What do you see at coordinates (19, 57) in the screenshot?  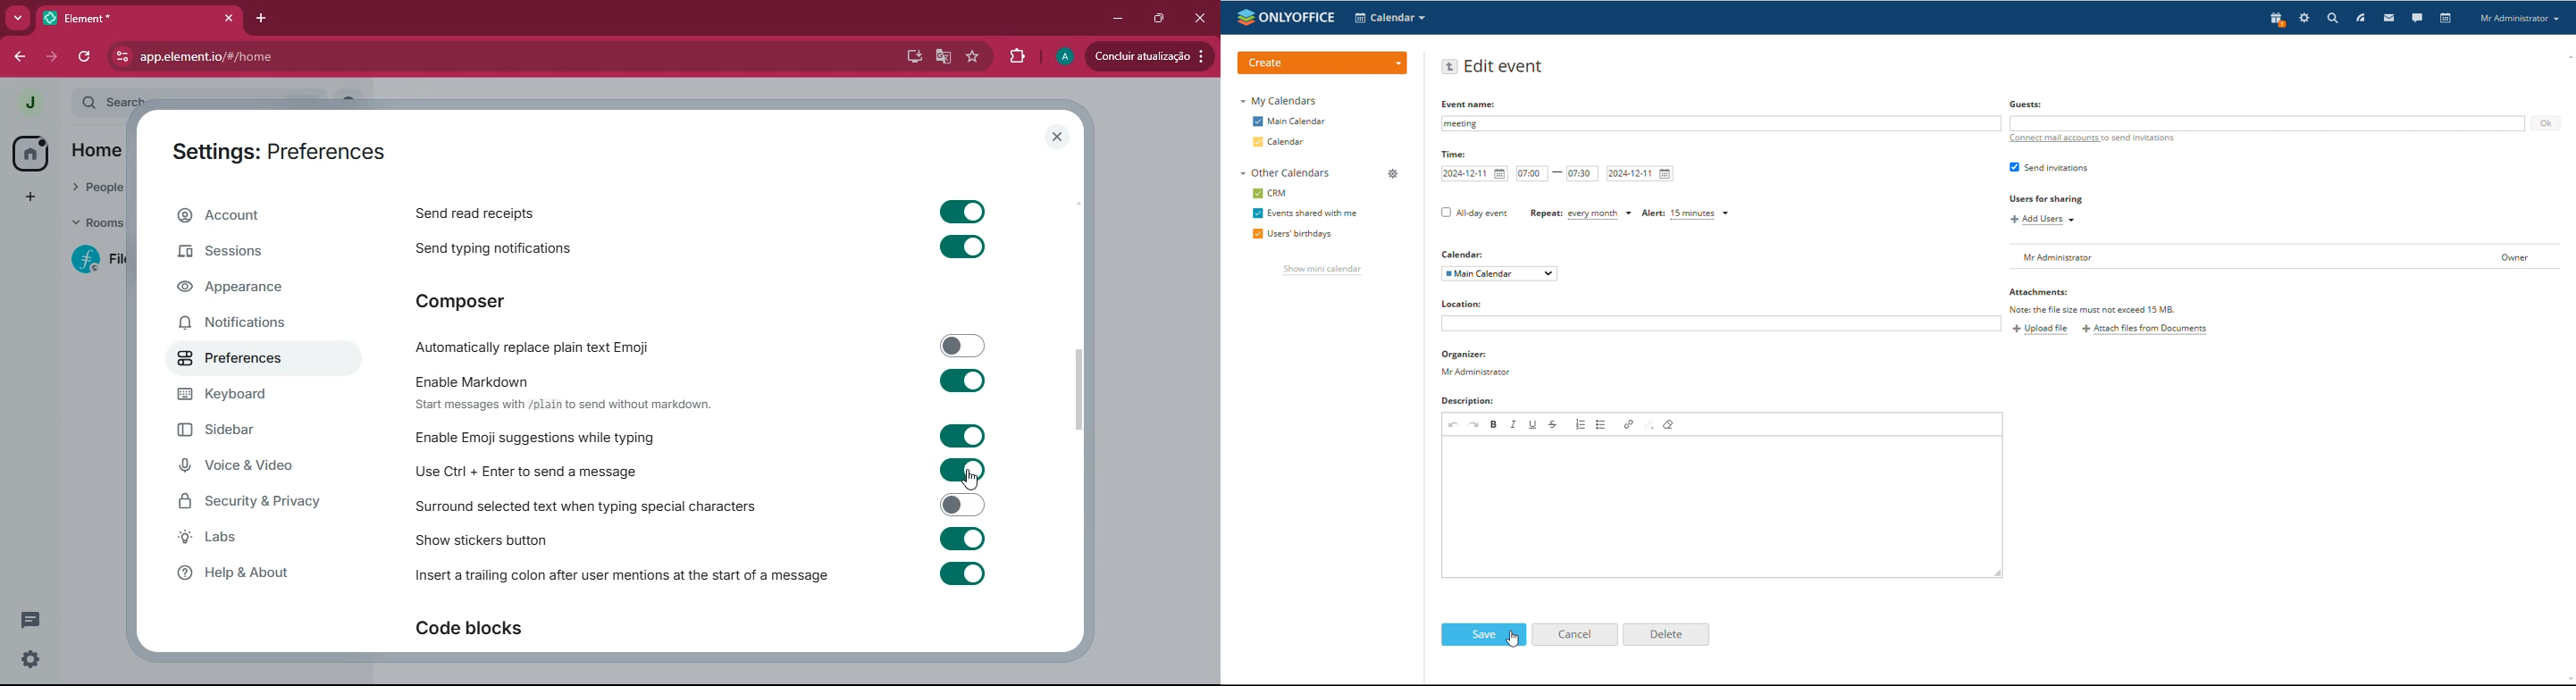 I see `back` at bounding box center [19, 57].